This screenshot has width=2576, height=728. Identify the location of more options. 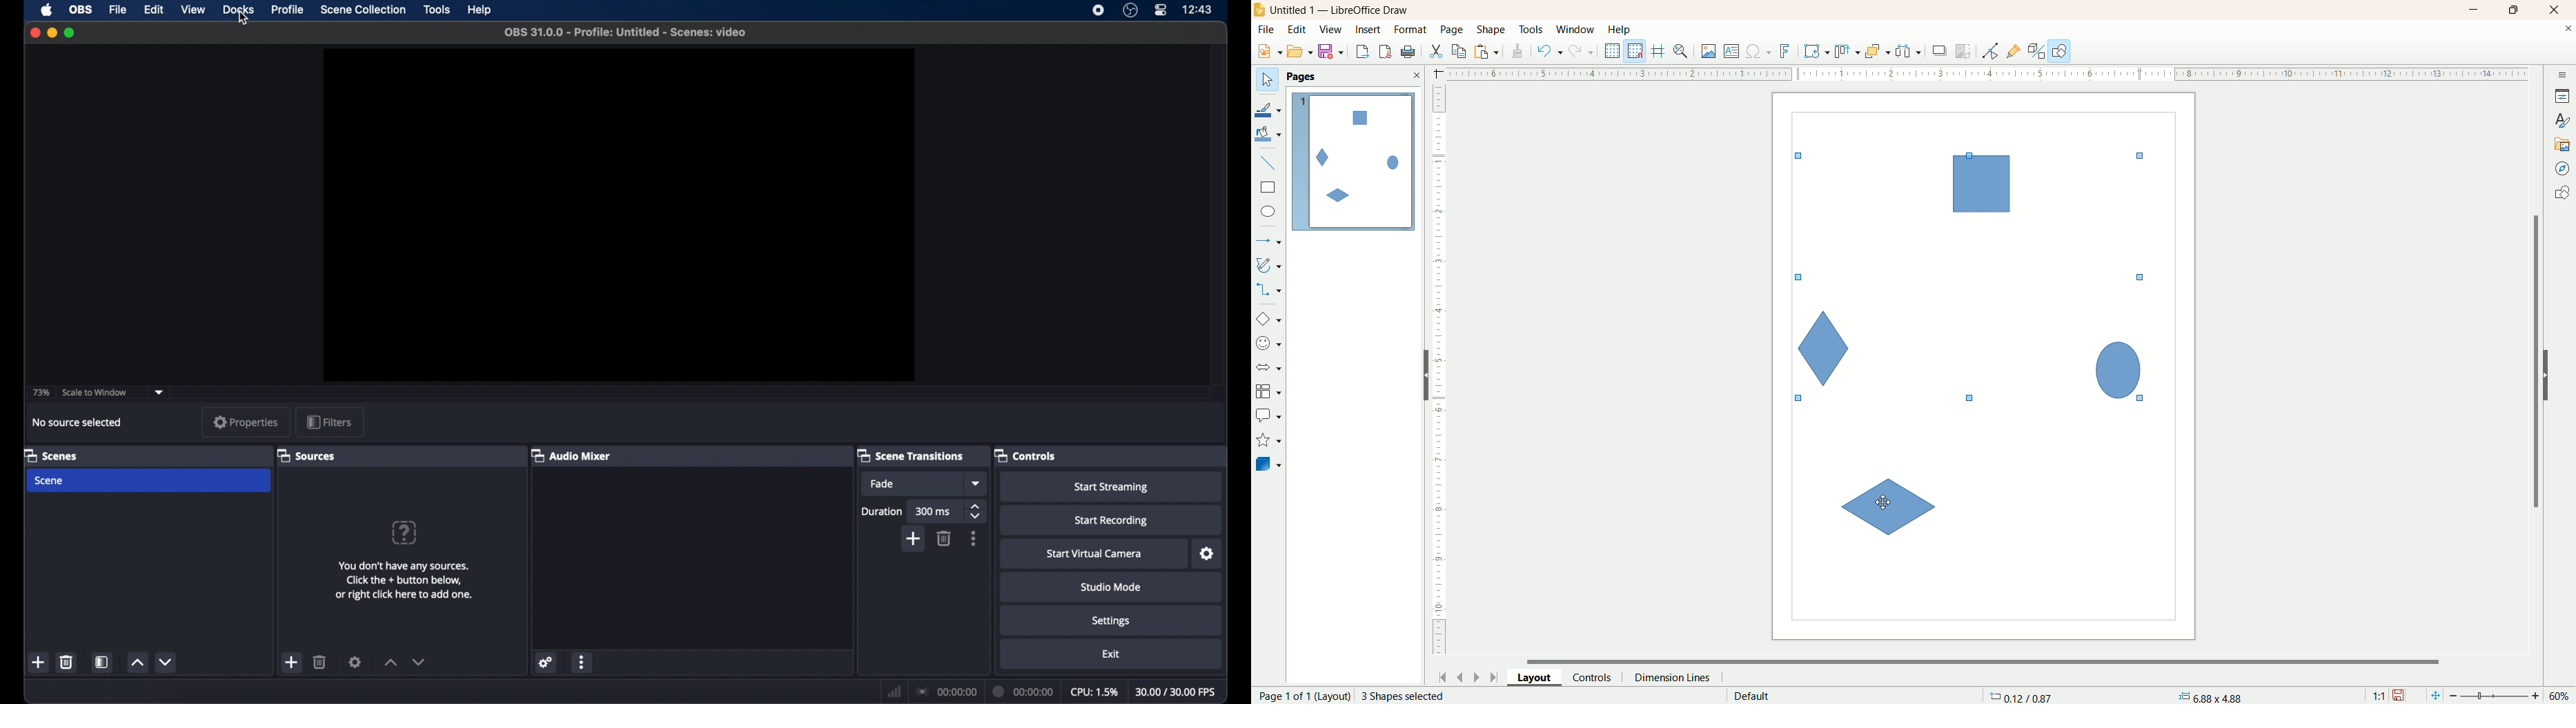
(582, 662).